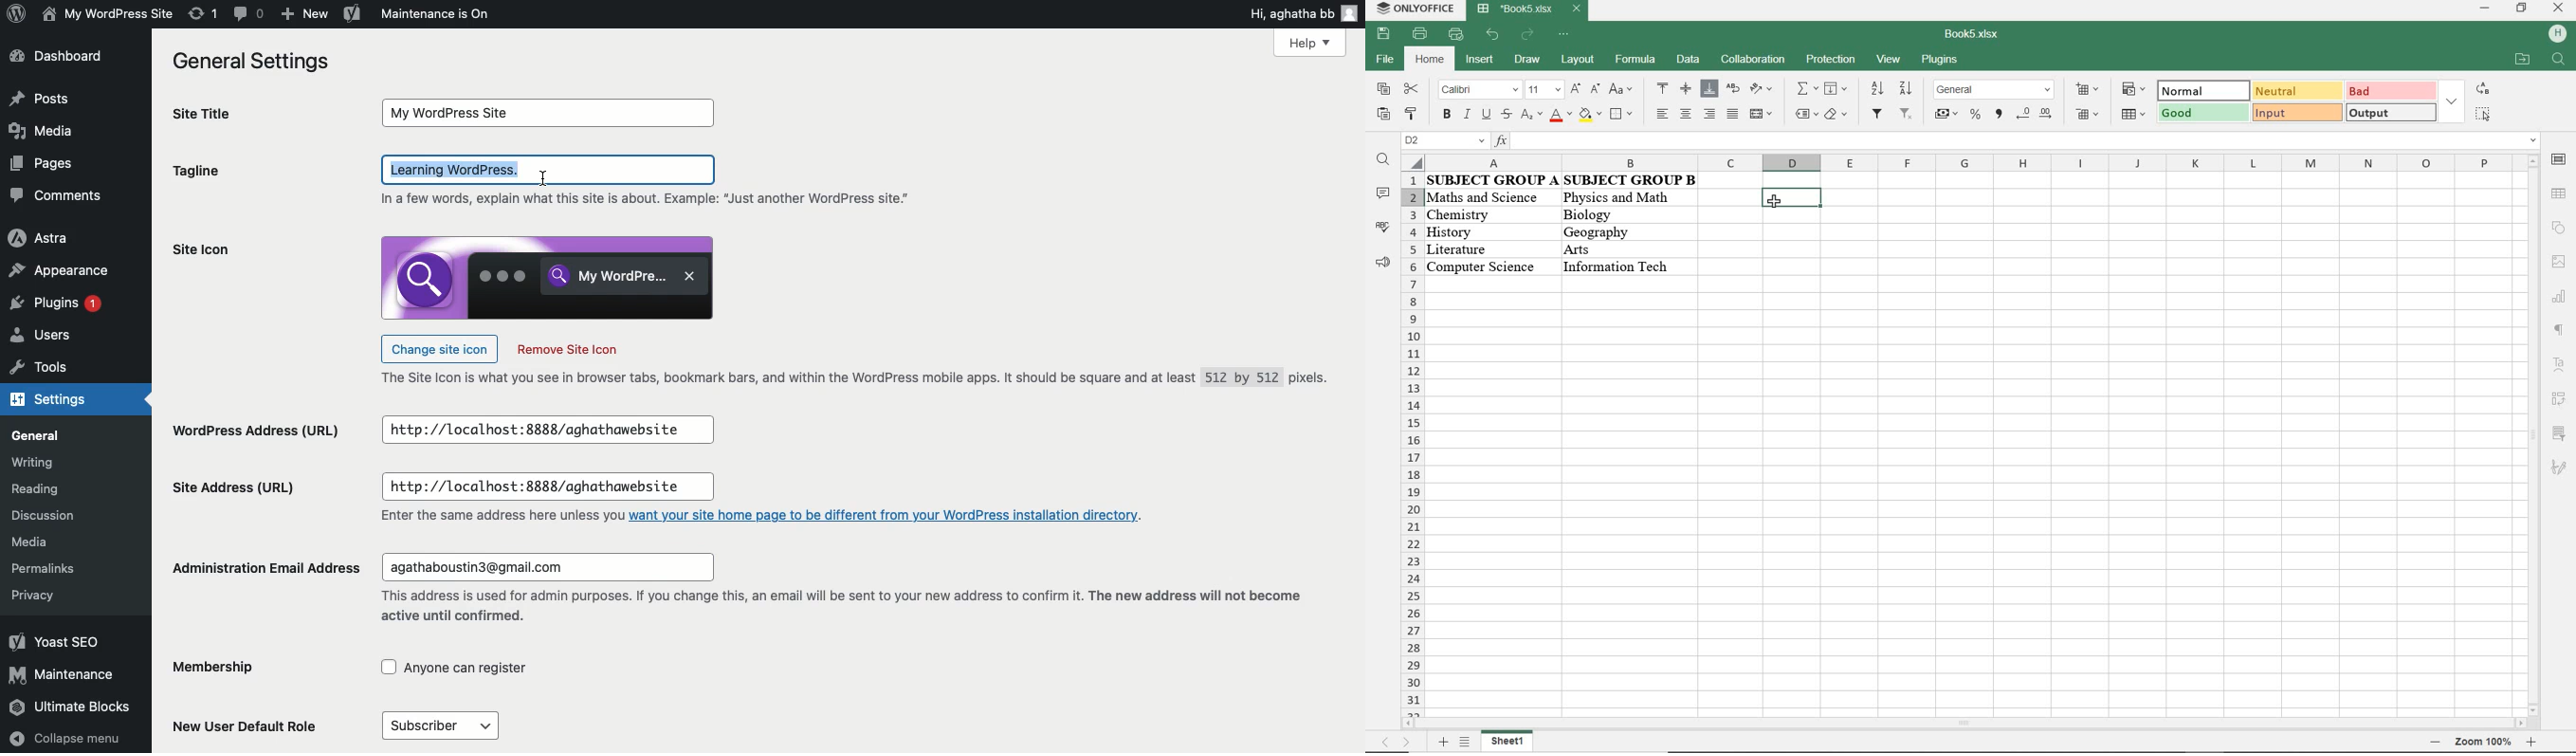 Image resolution: width=2576 pixels, height=756 pixels. I want to click on geography, so click(1611, 232).